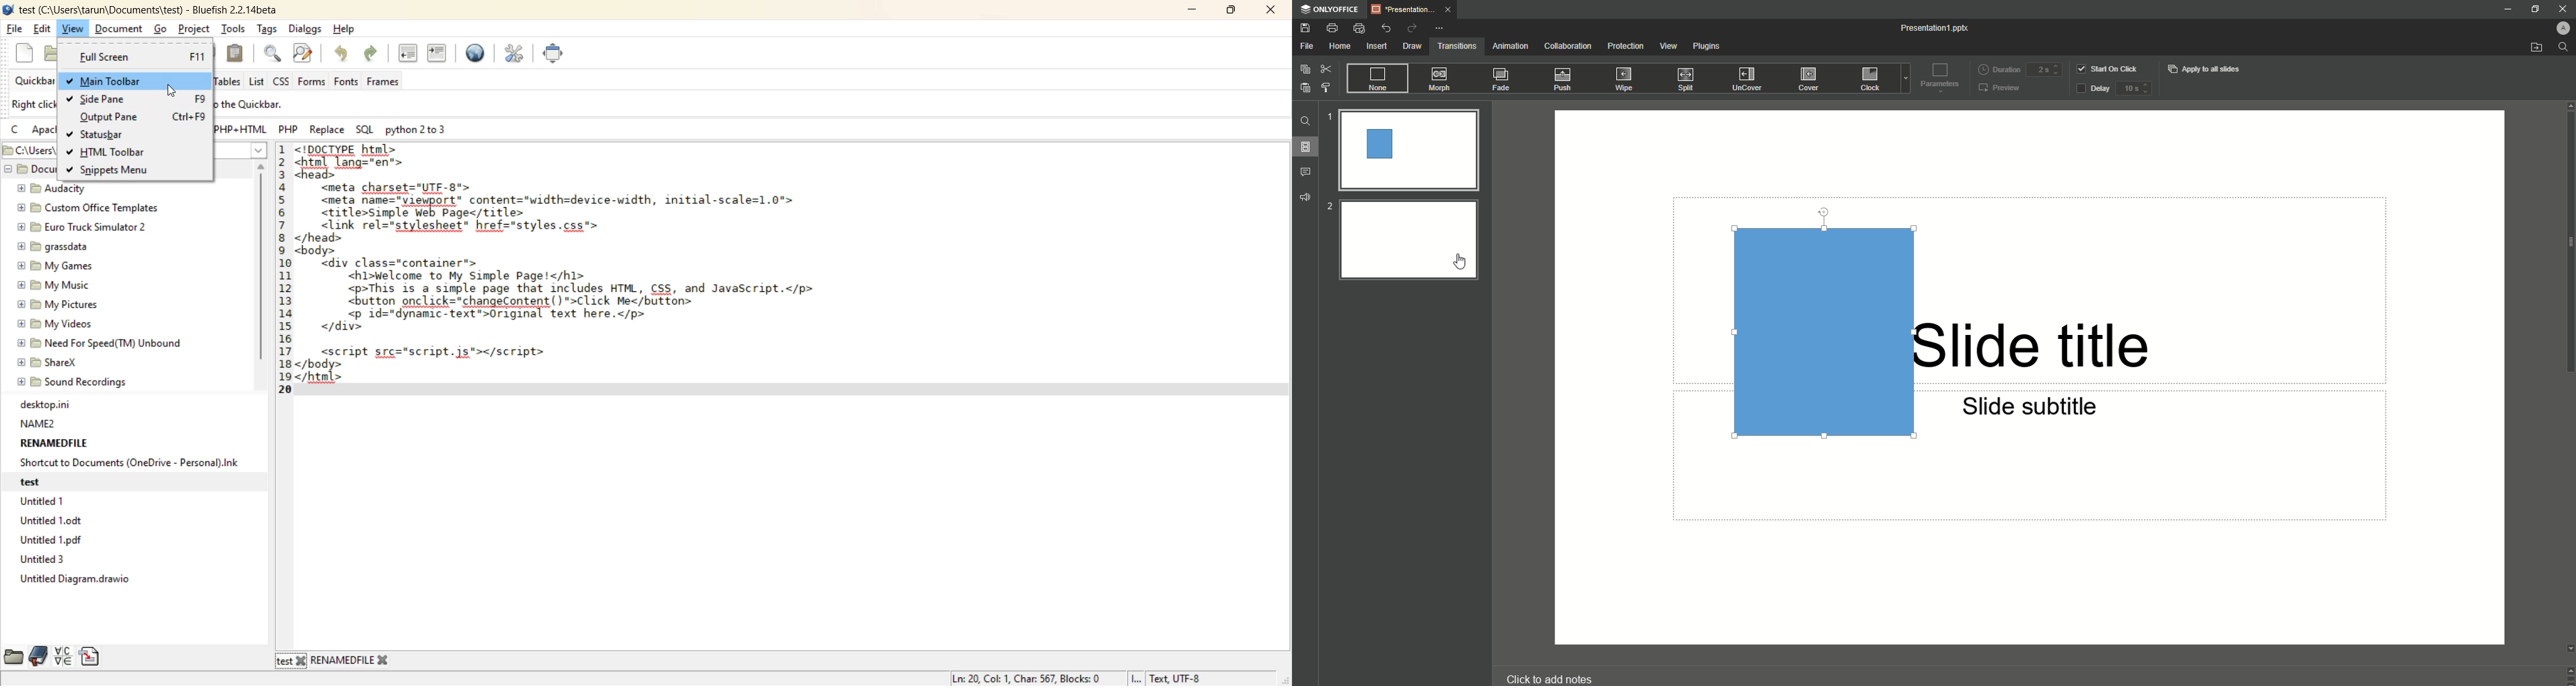 This screenshot has width=2576, height=700. What do you see at coordinates (2506, 8) in the screenshot?
I see `Minimize` at bounding box center [2506, 8].